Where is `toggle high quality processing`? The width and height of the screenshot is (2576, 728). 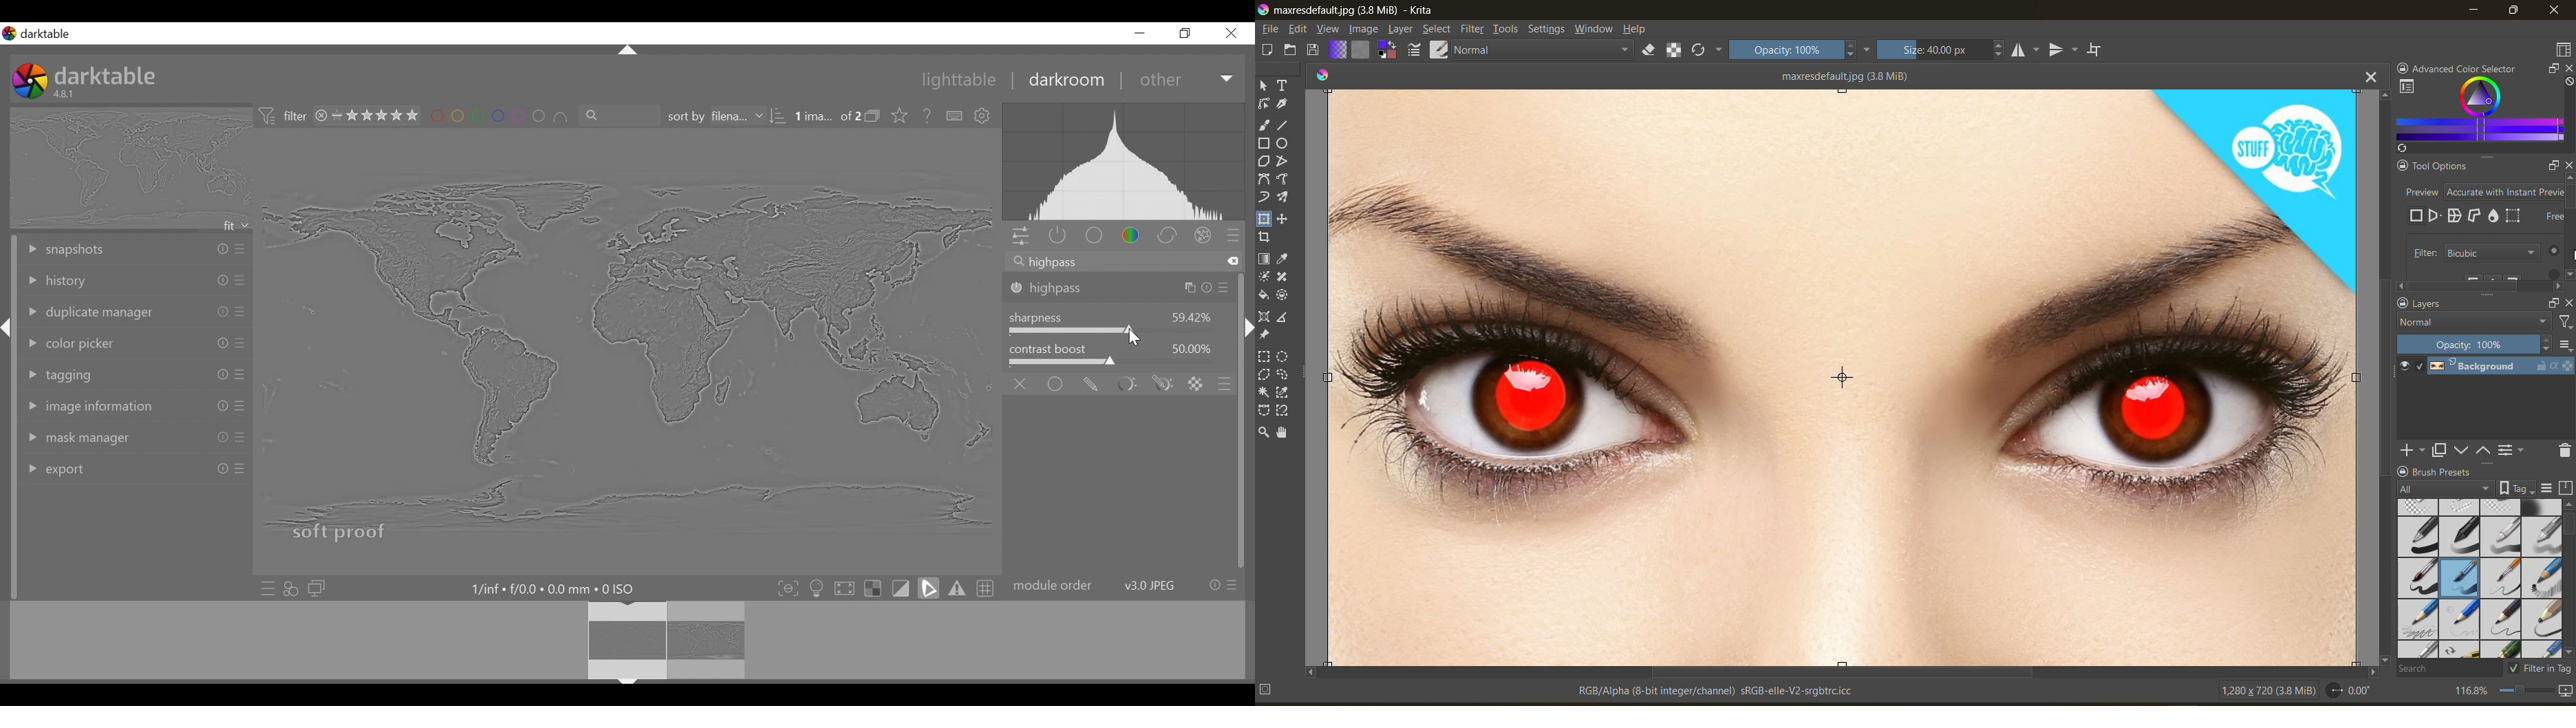
toggle high quality processing is located at coordinates (844, 586).